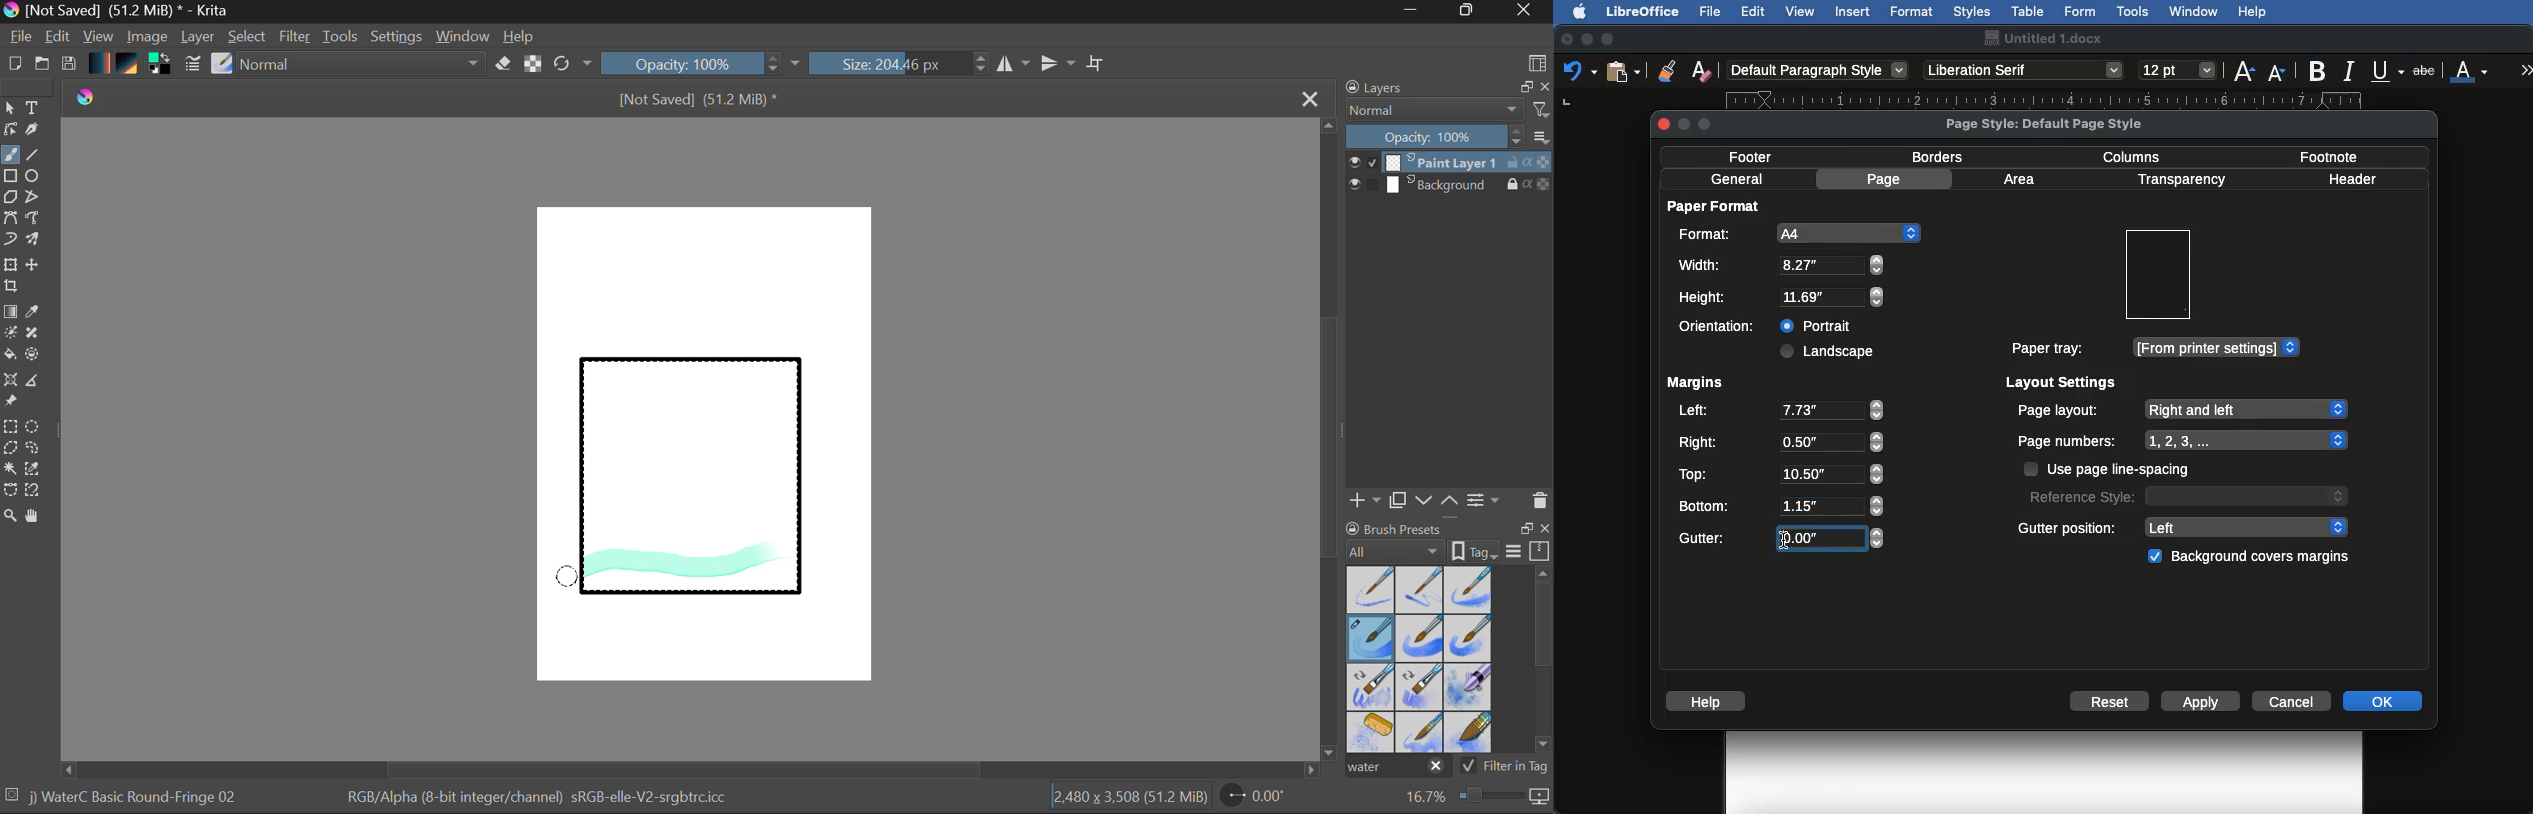  Describe the element at coordinates (33, 450) in the screenshot. I see `Freehand Selection` at that location.